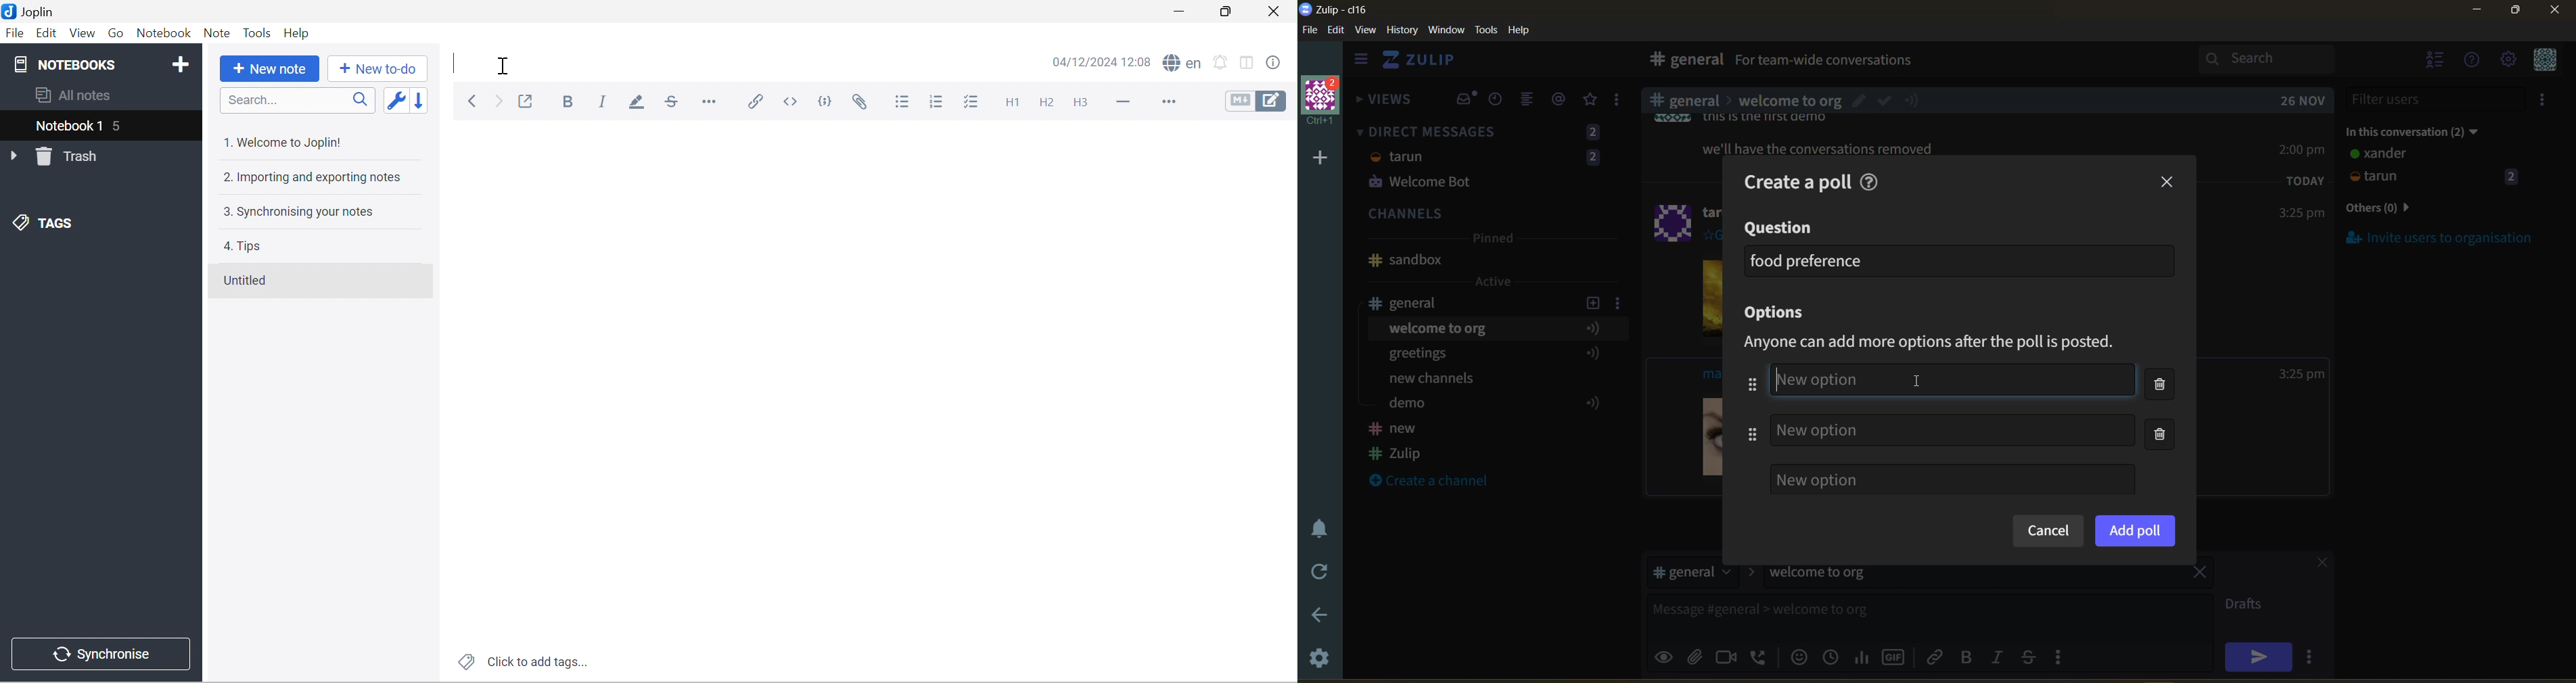 The image size is (2576, 700). What do you see at coordinates (68, 64) in the screenshot?
I see `NOTEBOOKS` at bounding box center [68, 64].